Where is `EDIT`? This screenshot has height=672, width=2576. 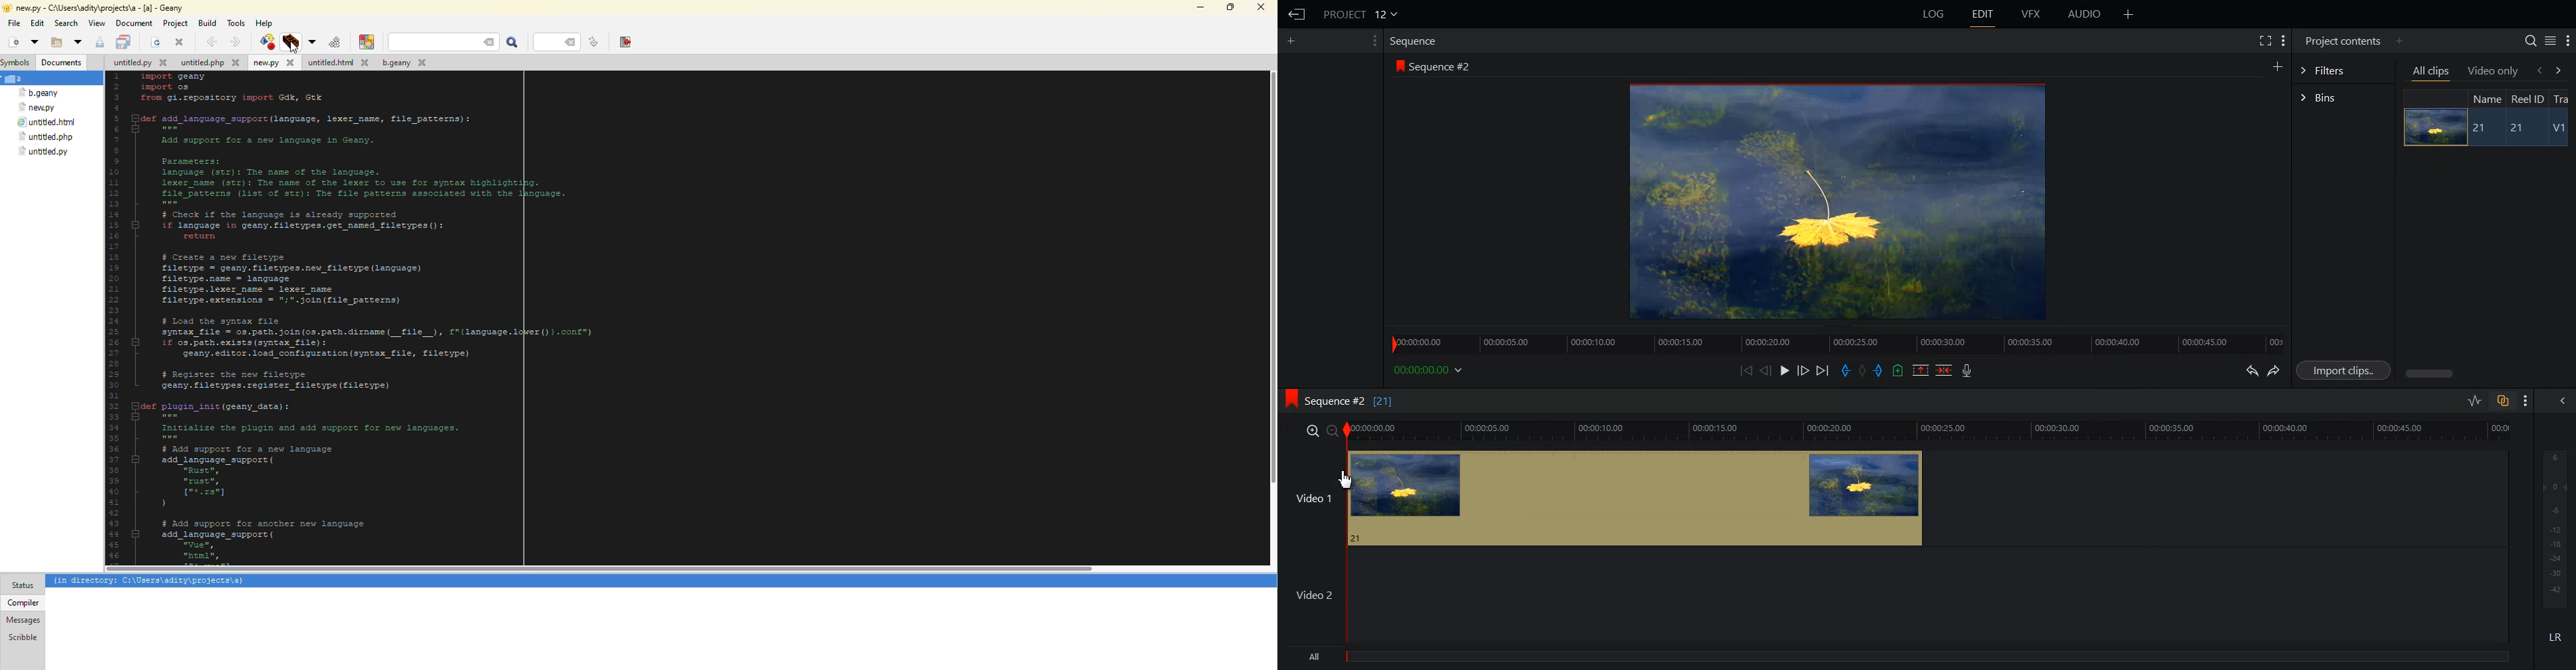
EDIT is located at coordinates (1984, 14).